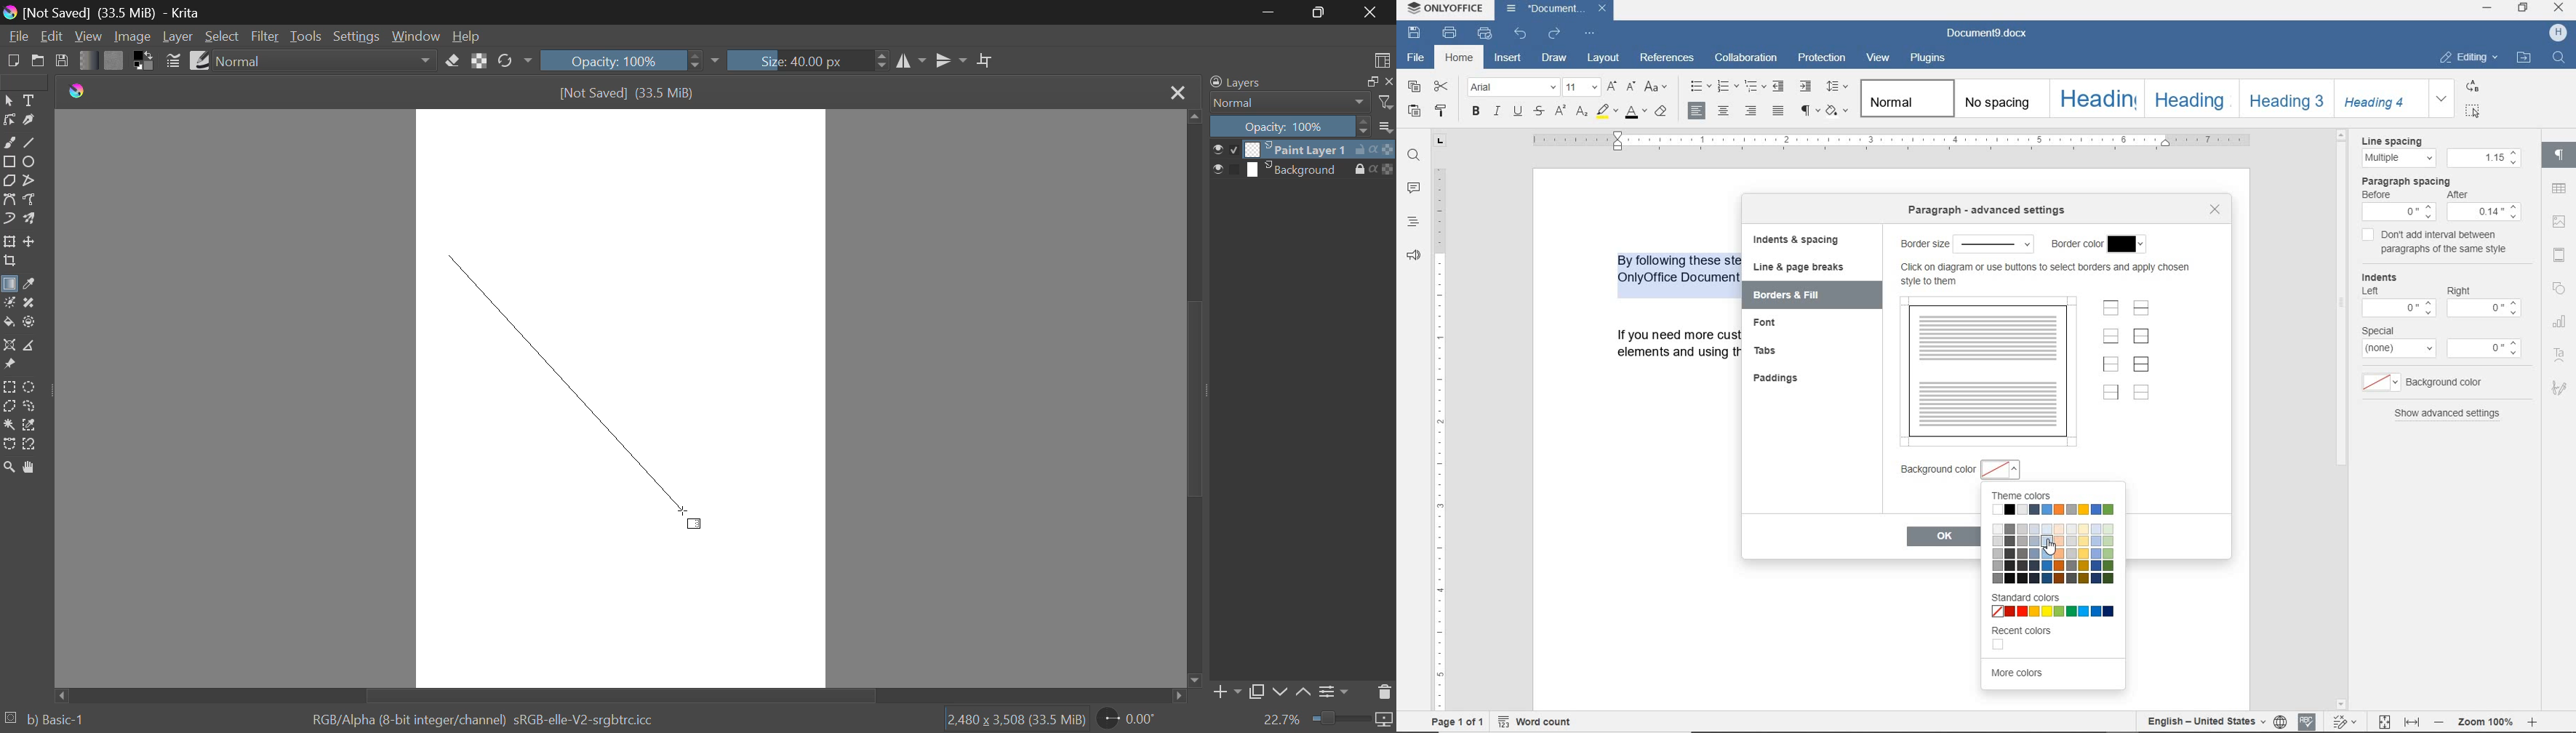 This screenshot has width=2576, height=756. Describe the element at coordinates (1227, 149) in the screenshot. I see `preview` at that location.